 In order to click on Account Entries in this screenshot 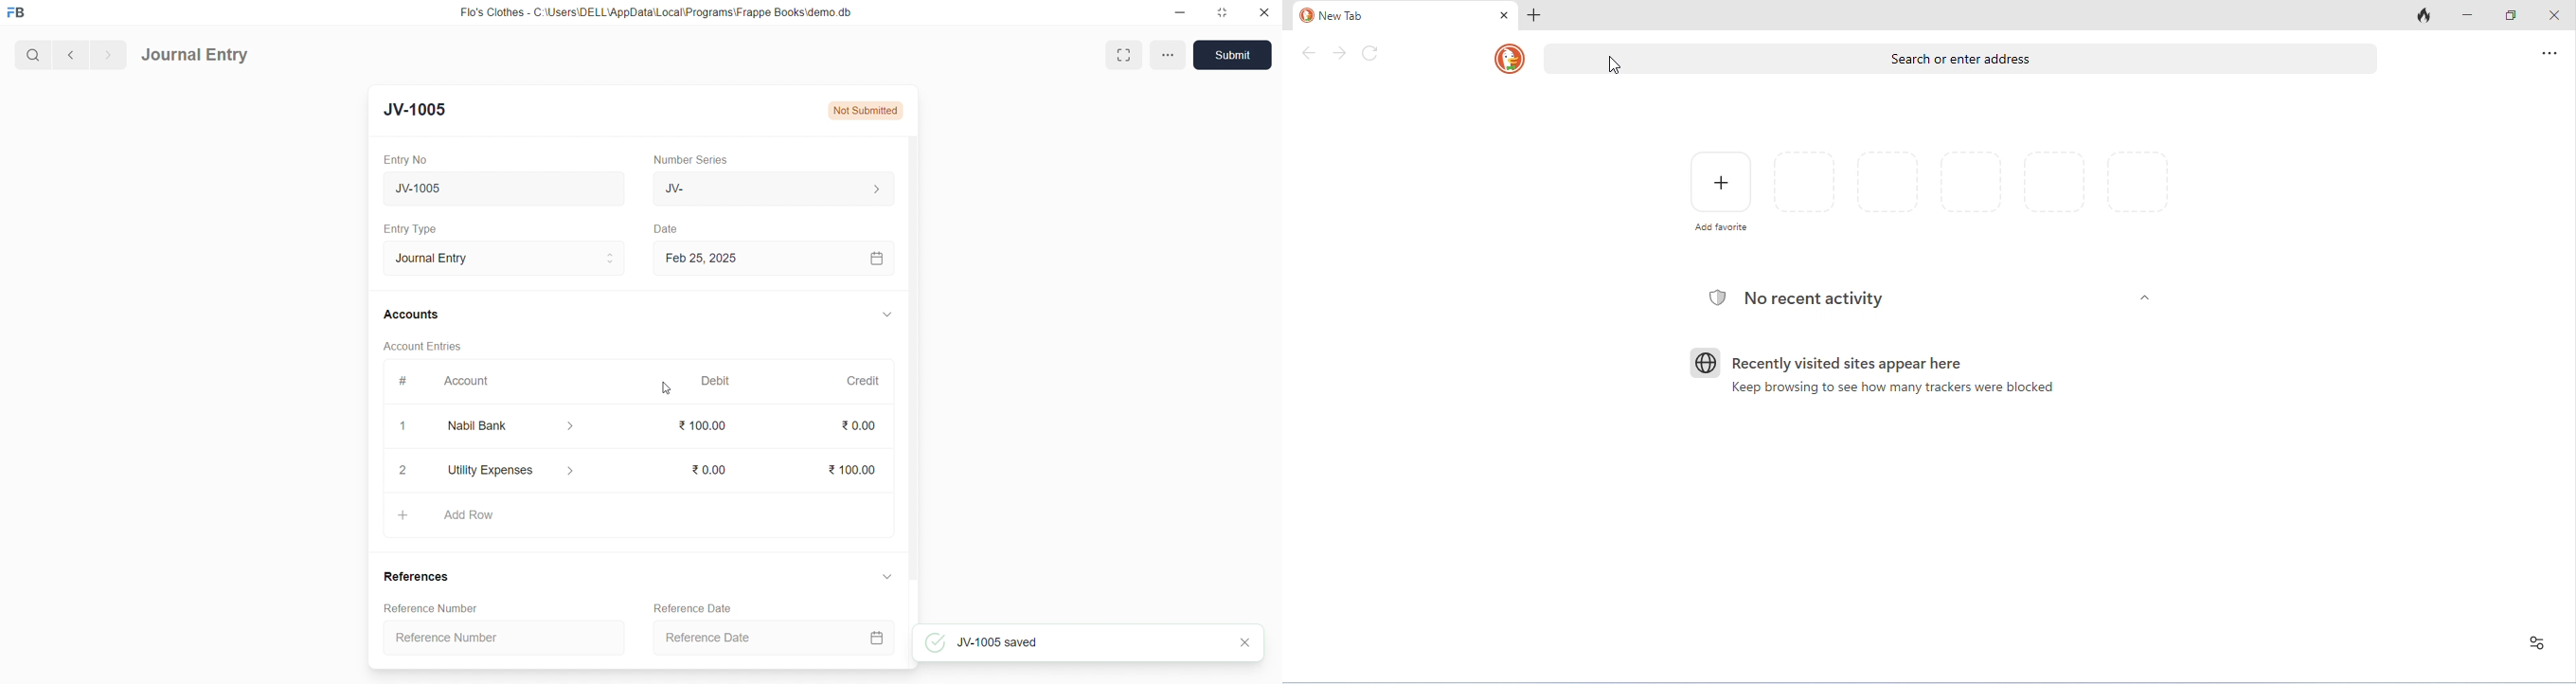, I will do `click(416, 345)`.